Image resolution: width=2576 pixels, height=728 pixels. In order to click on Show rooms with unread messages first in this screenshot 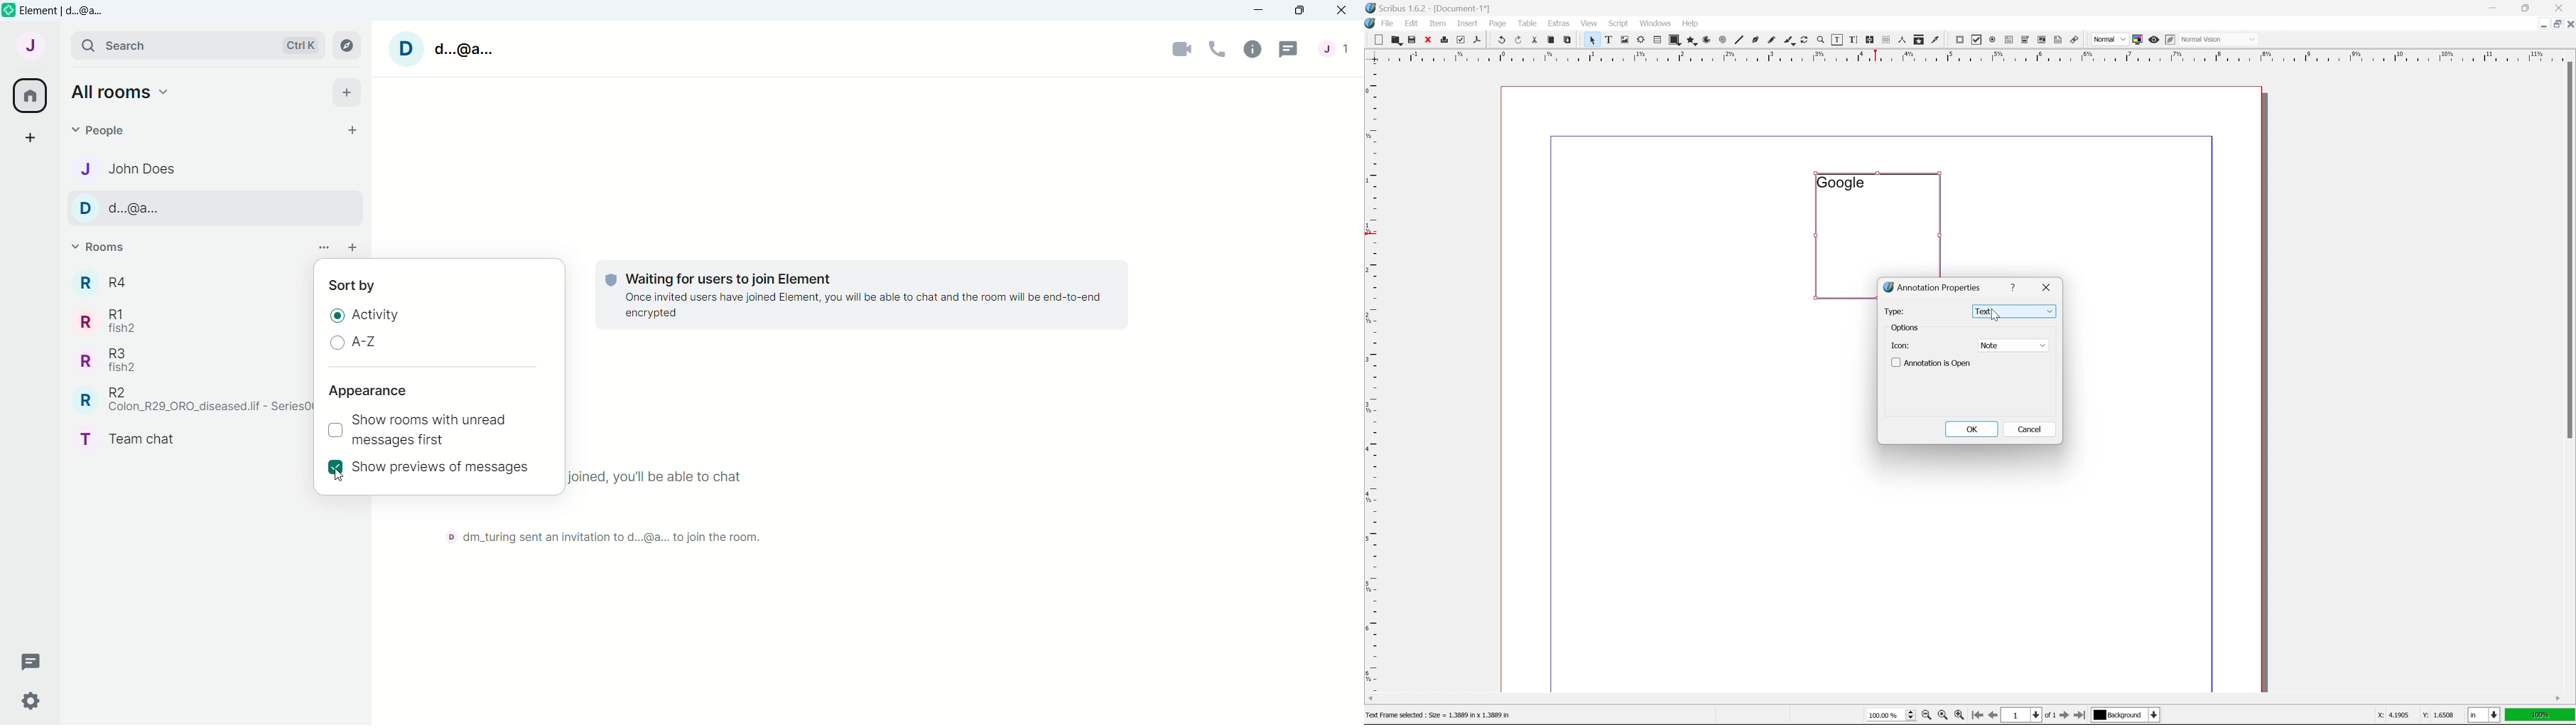, I will do `click(431, 431)`.